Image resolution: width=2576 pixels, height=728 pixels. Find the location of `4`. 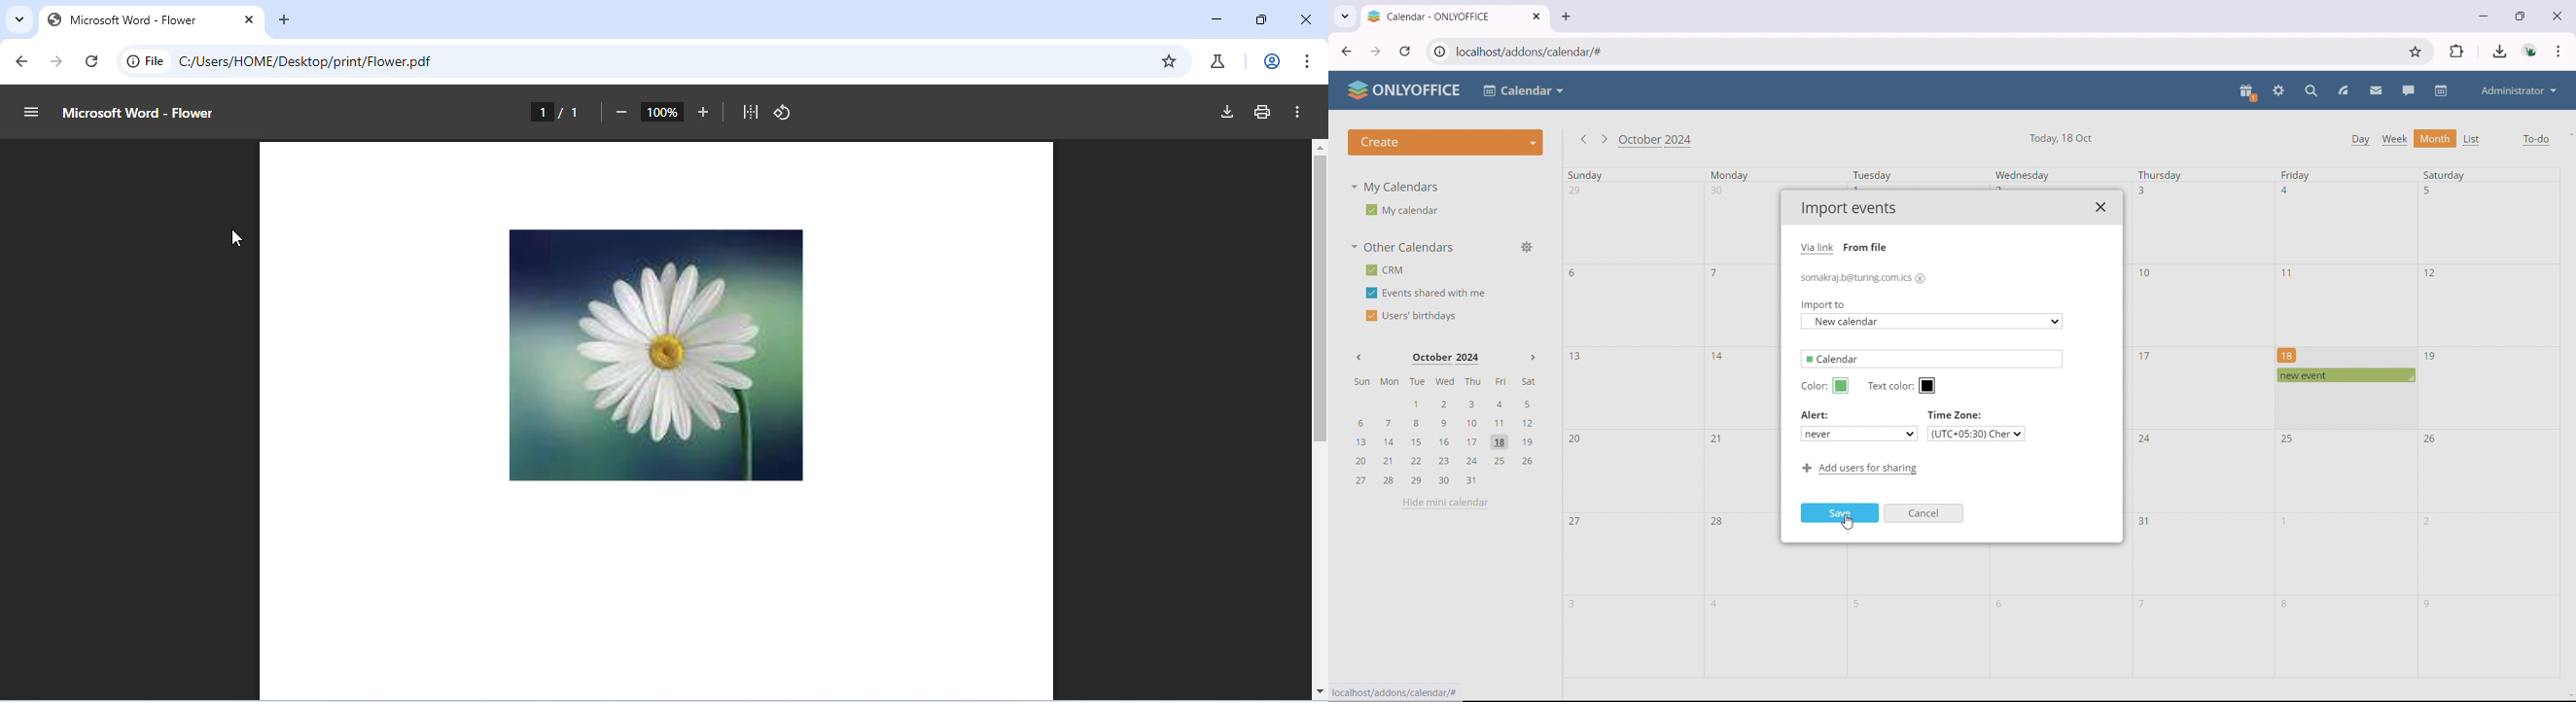

4 is located at coordinates (1716, 604).